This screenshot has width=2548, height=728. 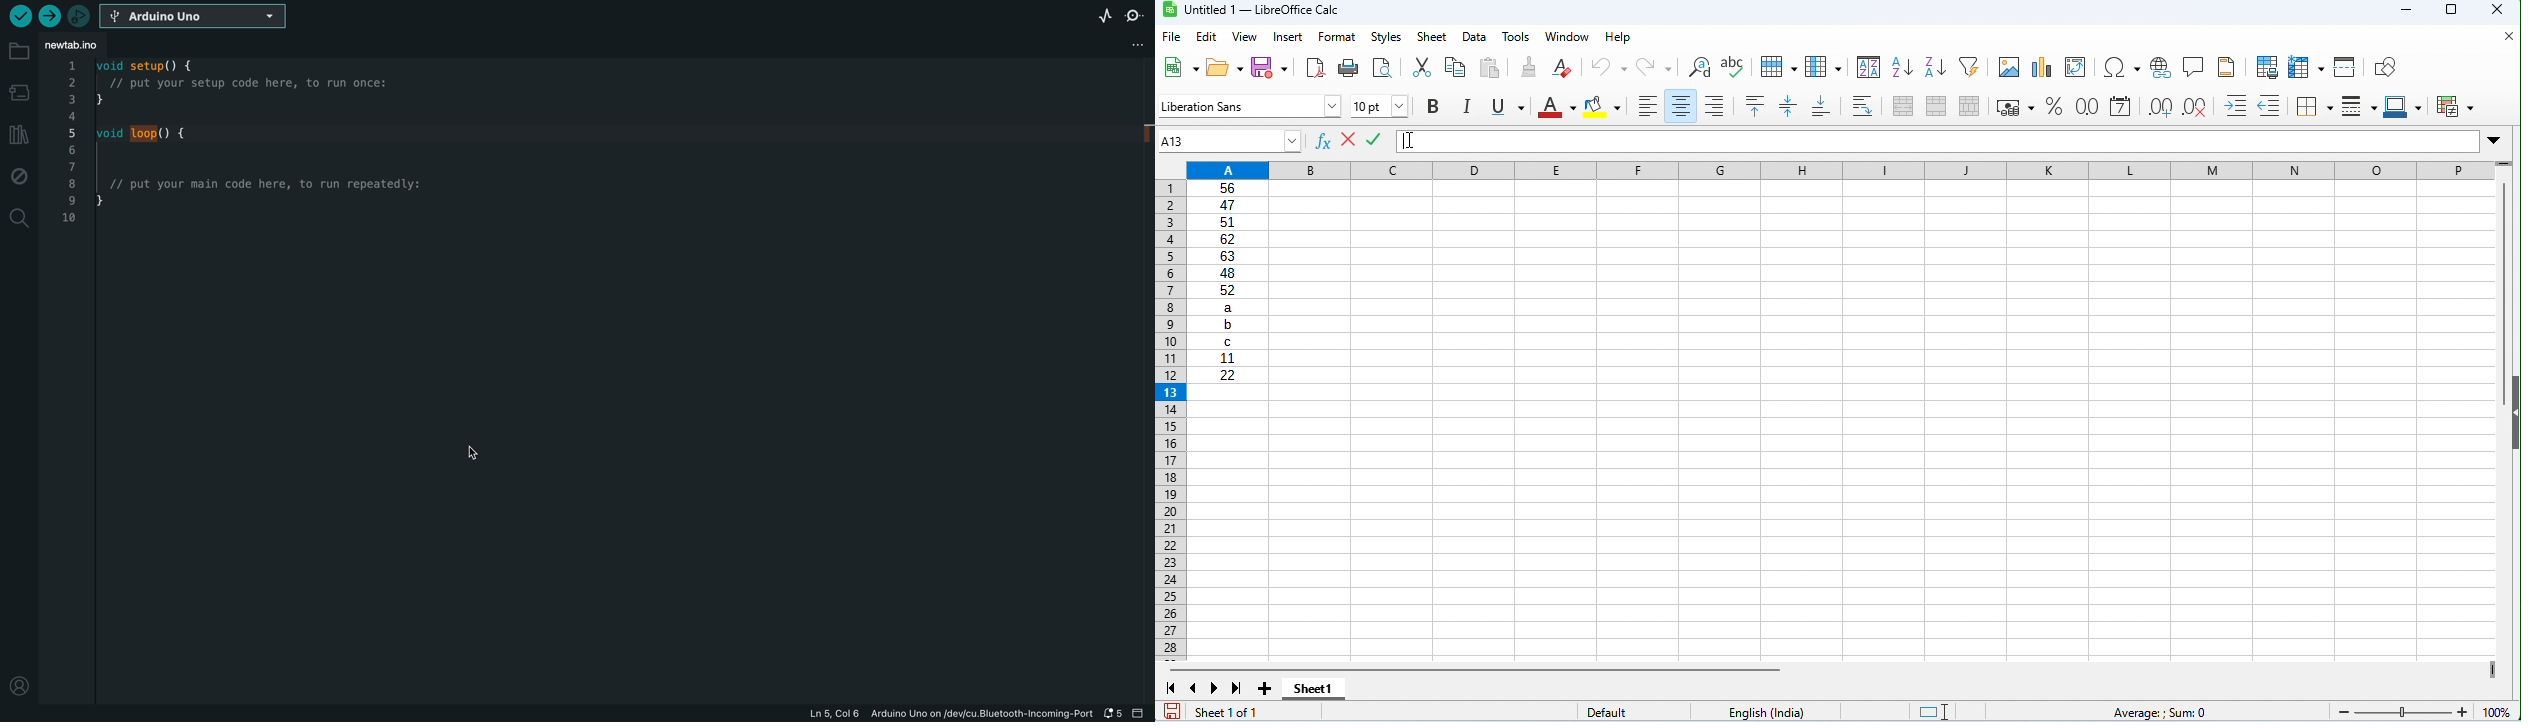 What do you see at coordinates (1333, 106) in the screenshot?
I see `drop down for font options` at bounding box center [1333, 106].